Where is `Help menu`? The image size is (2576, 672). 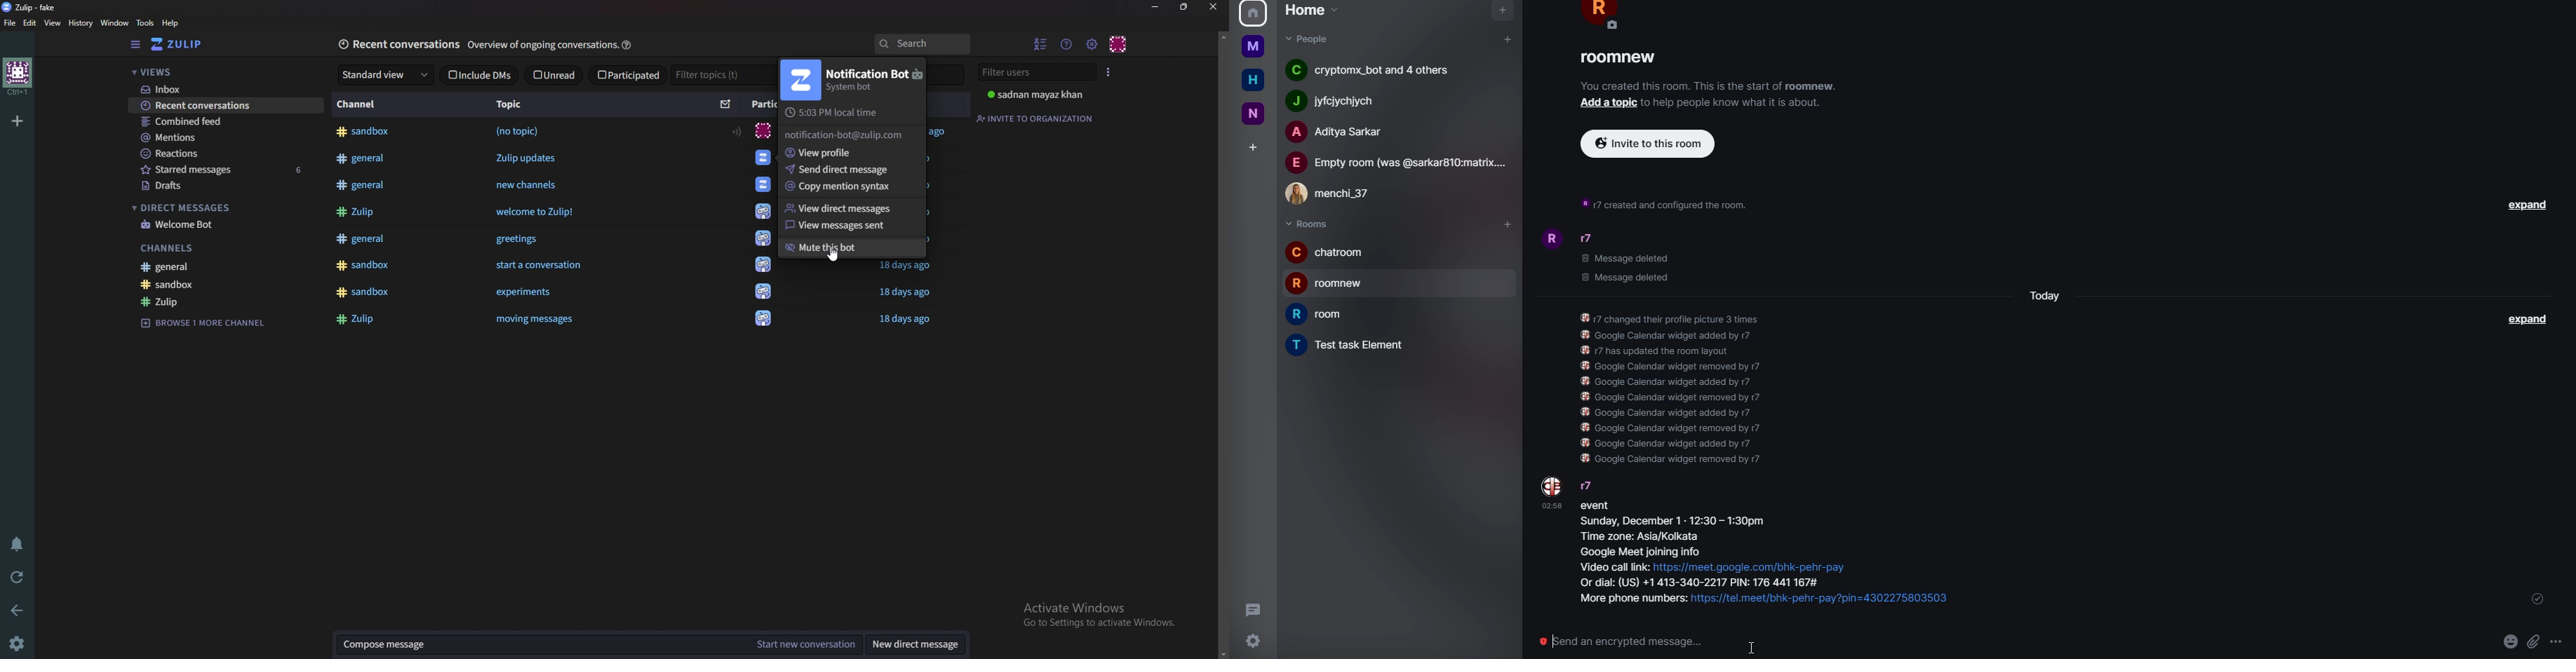
Help menu is located at coordinates (1066, 45).